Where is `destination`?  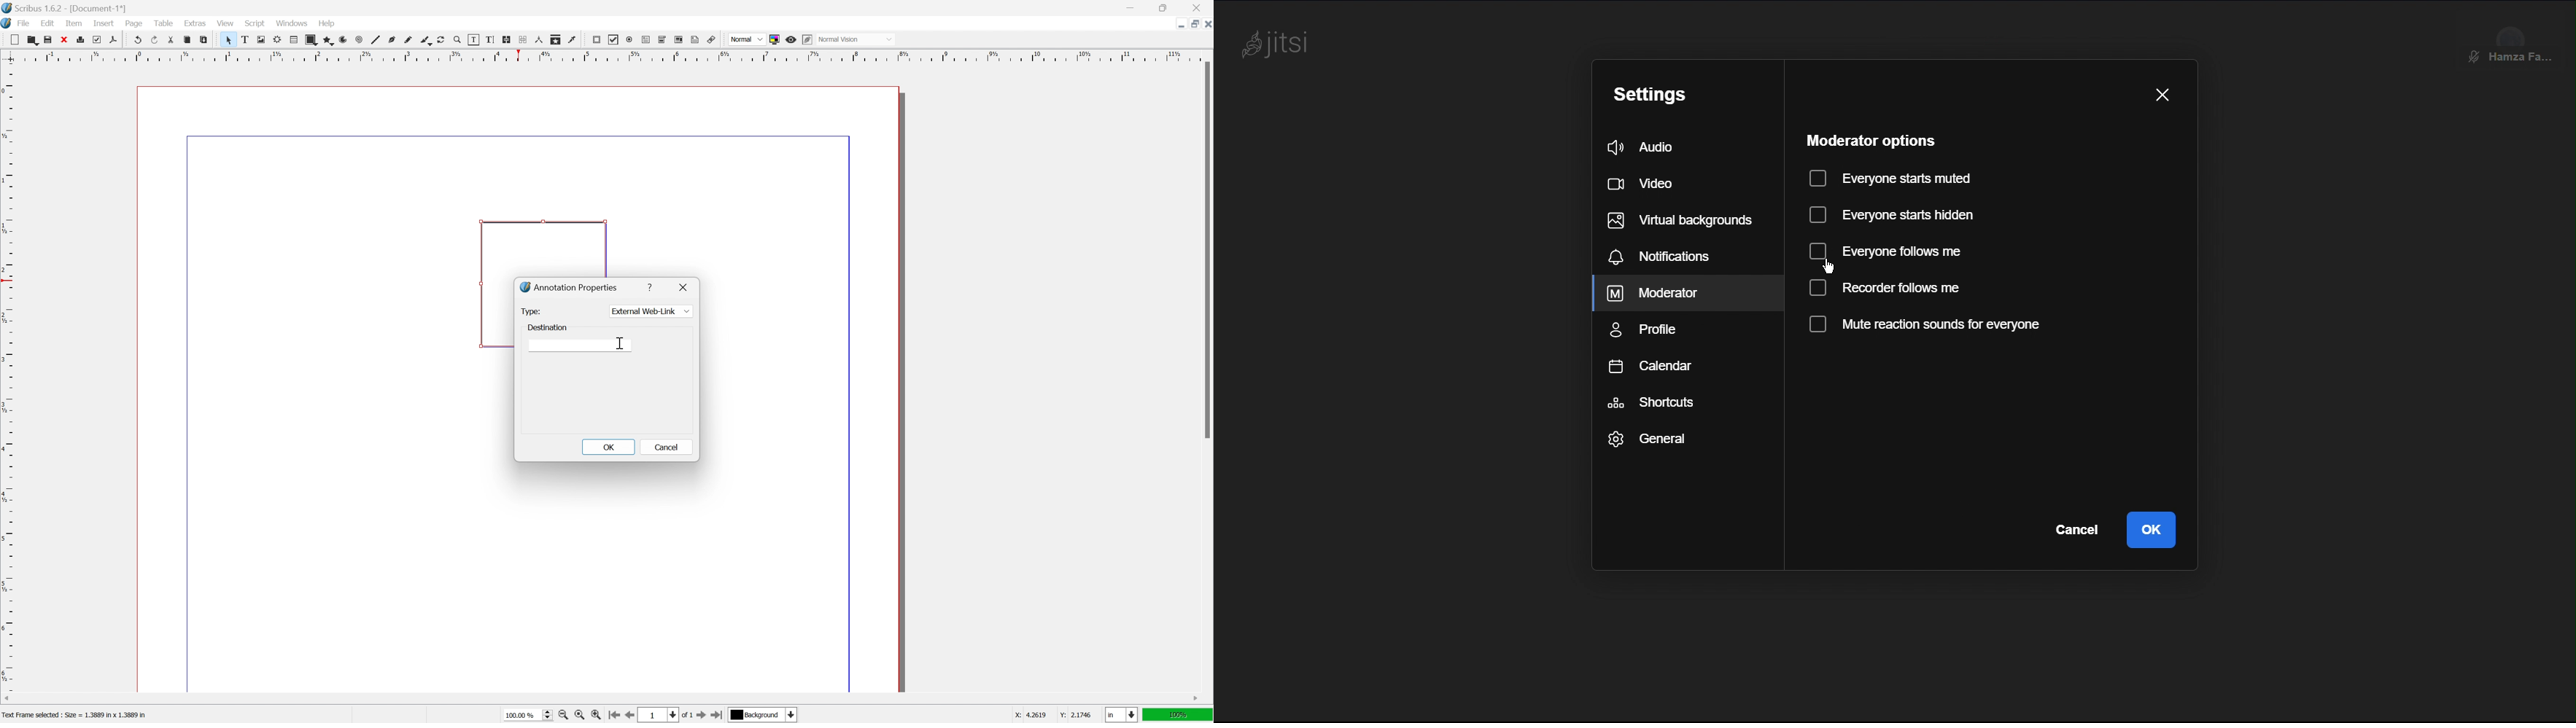
destination is located at coordinates (547, 328).